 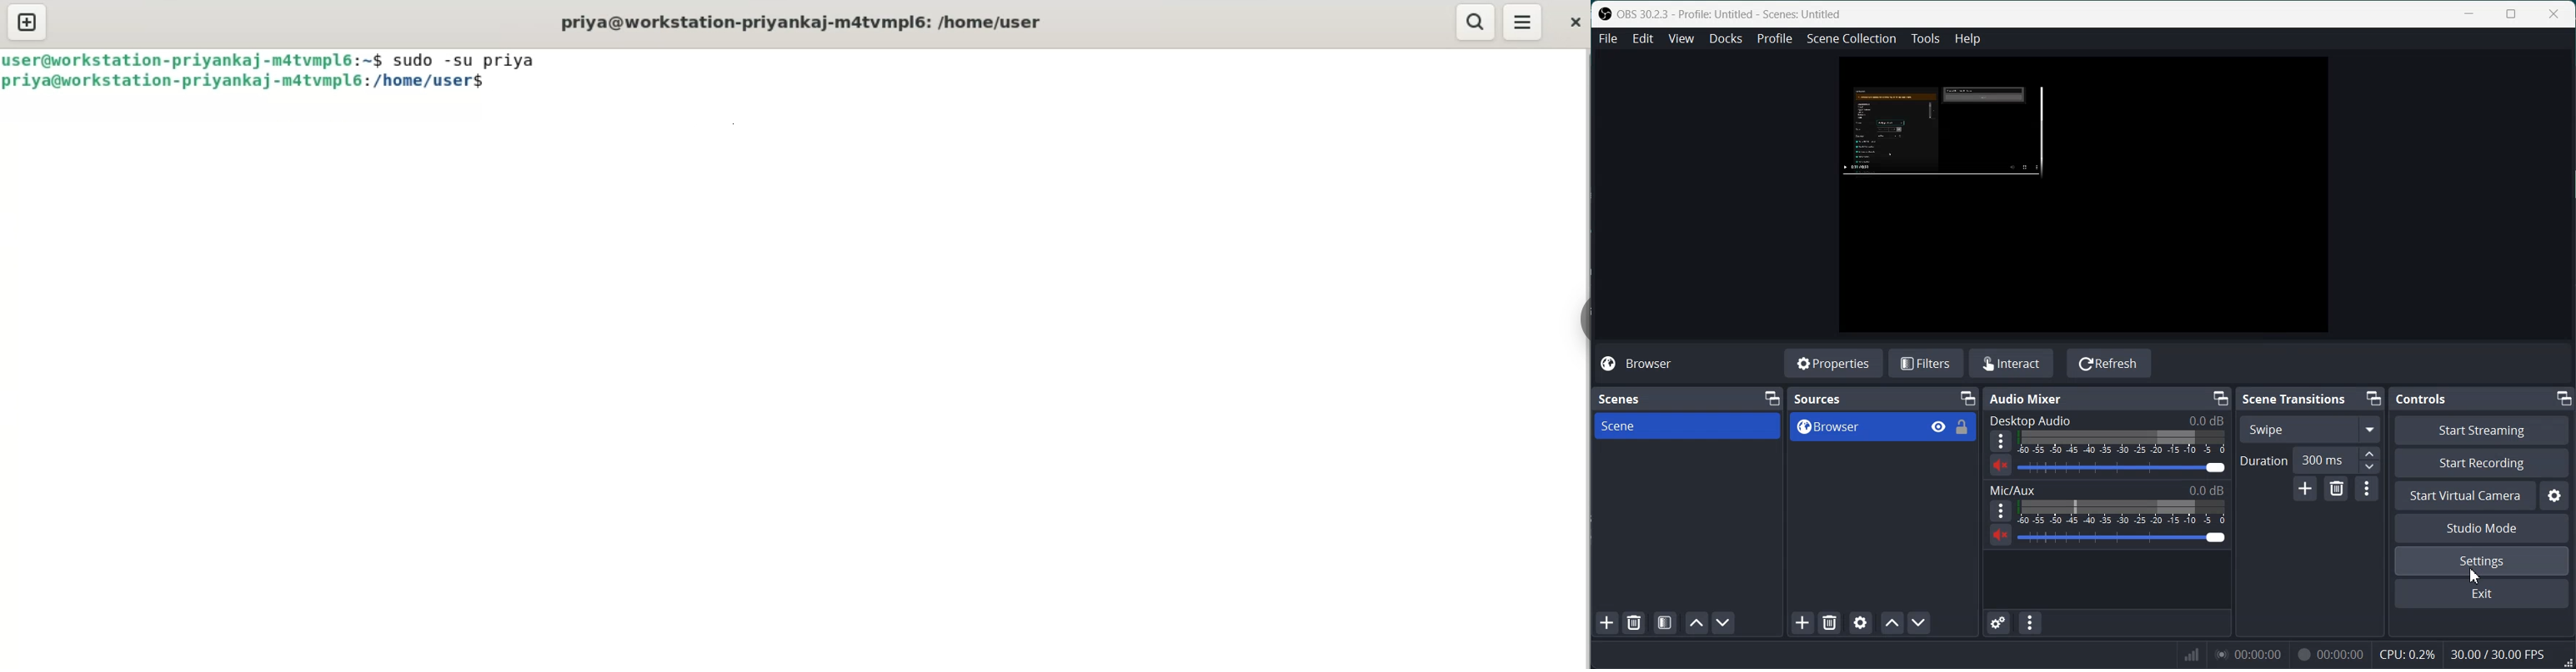 What do you see at coordinates (2264, 459) in the screenshot?
I see `Duration` at bounding box center [2264, 459].